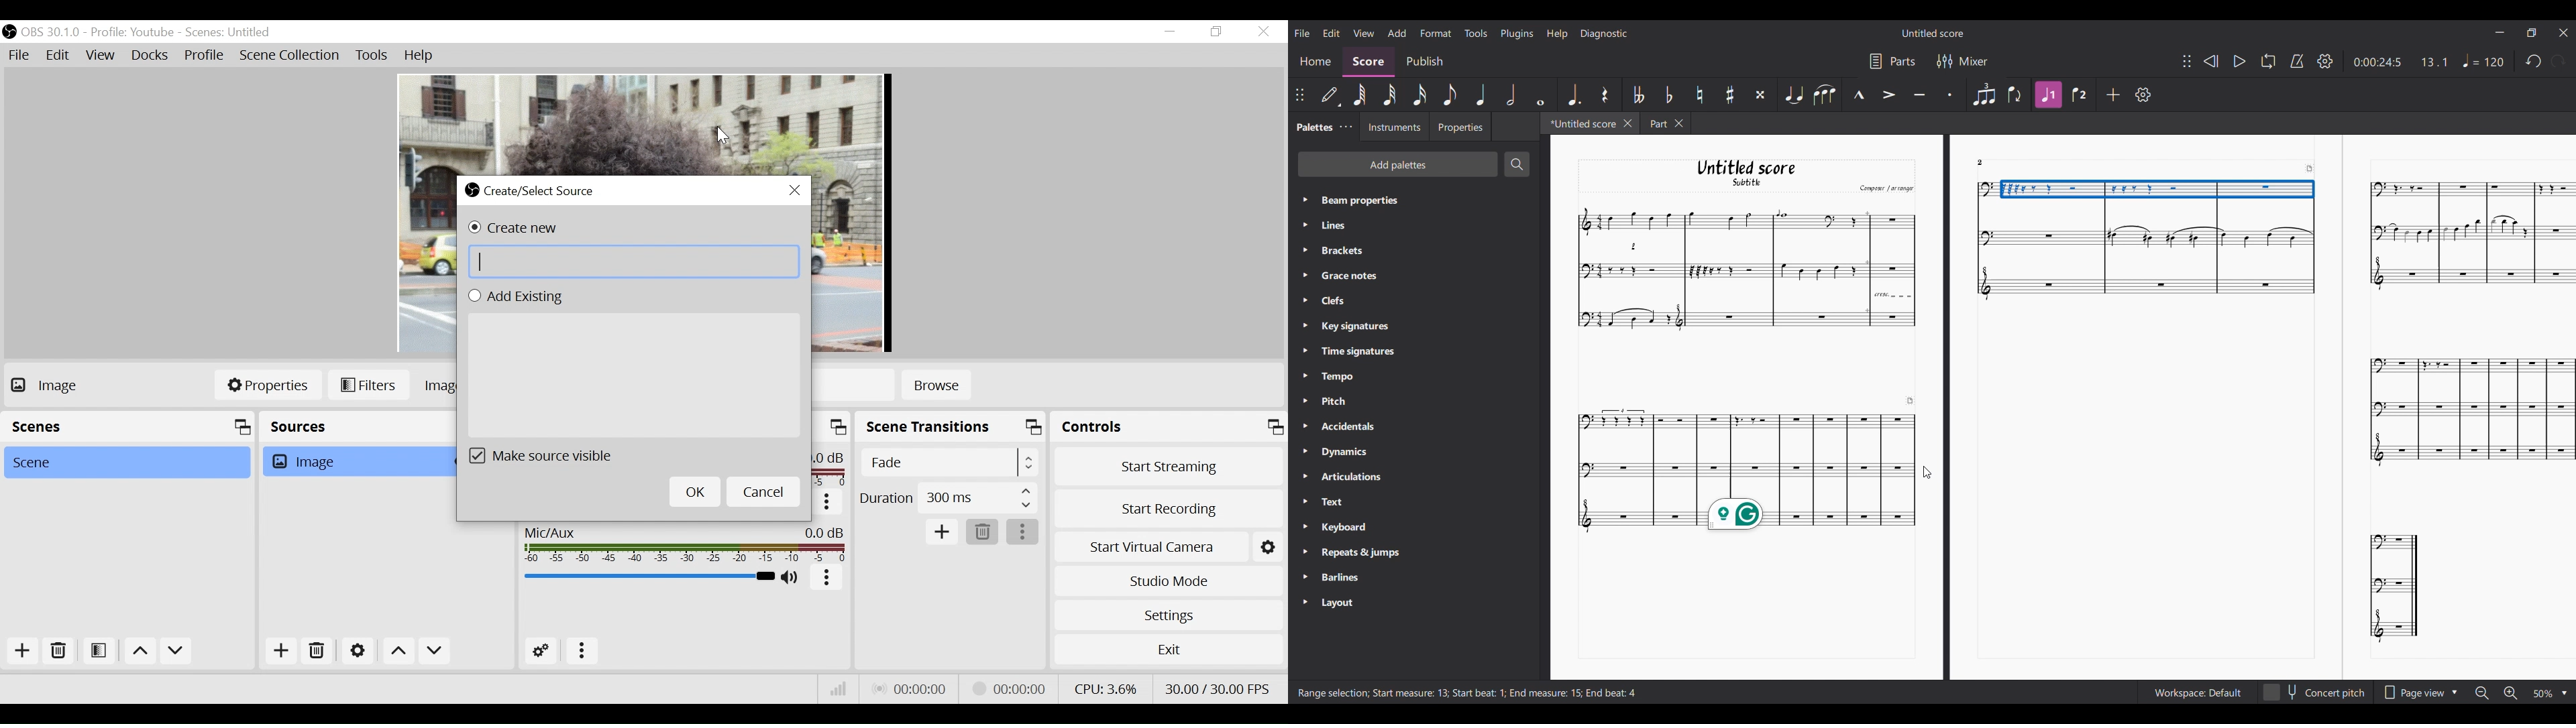  I want to click on Image, so click(356, 461).